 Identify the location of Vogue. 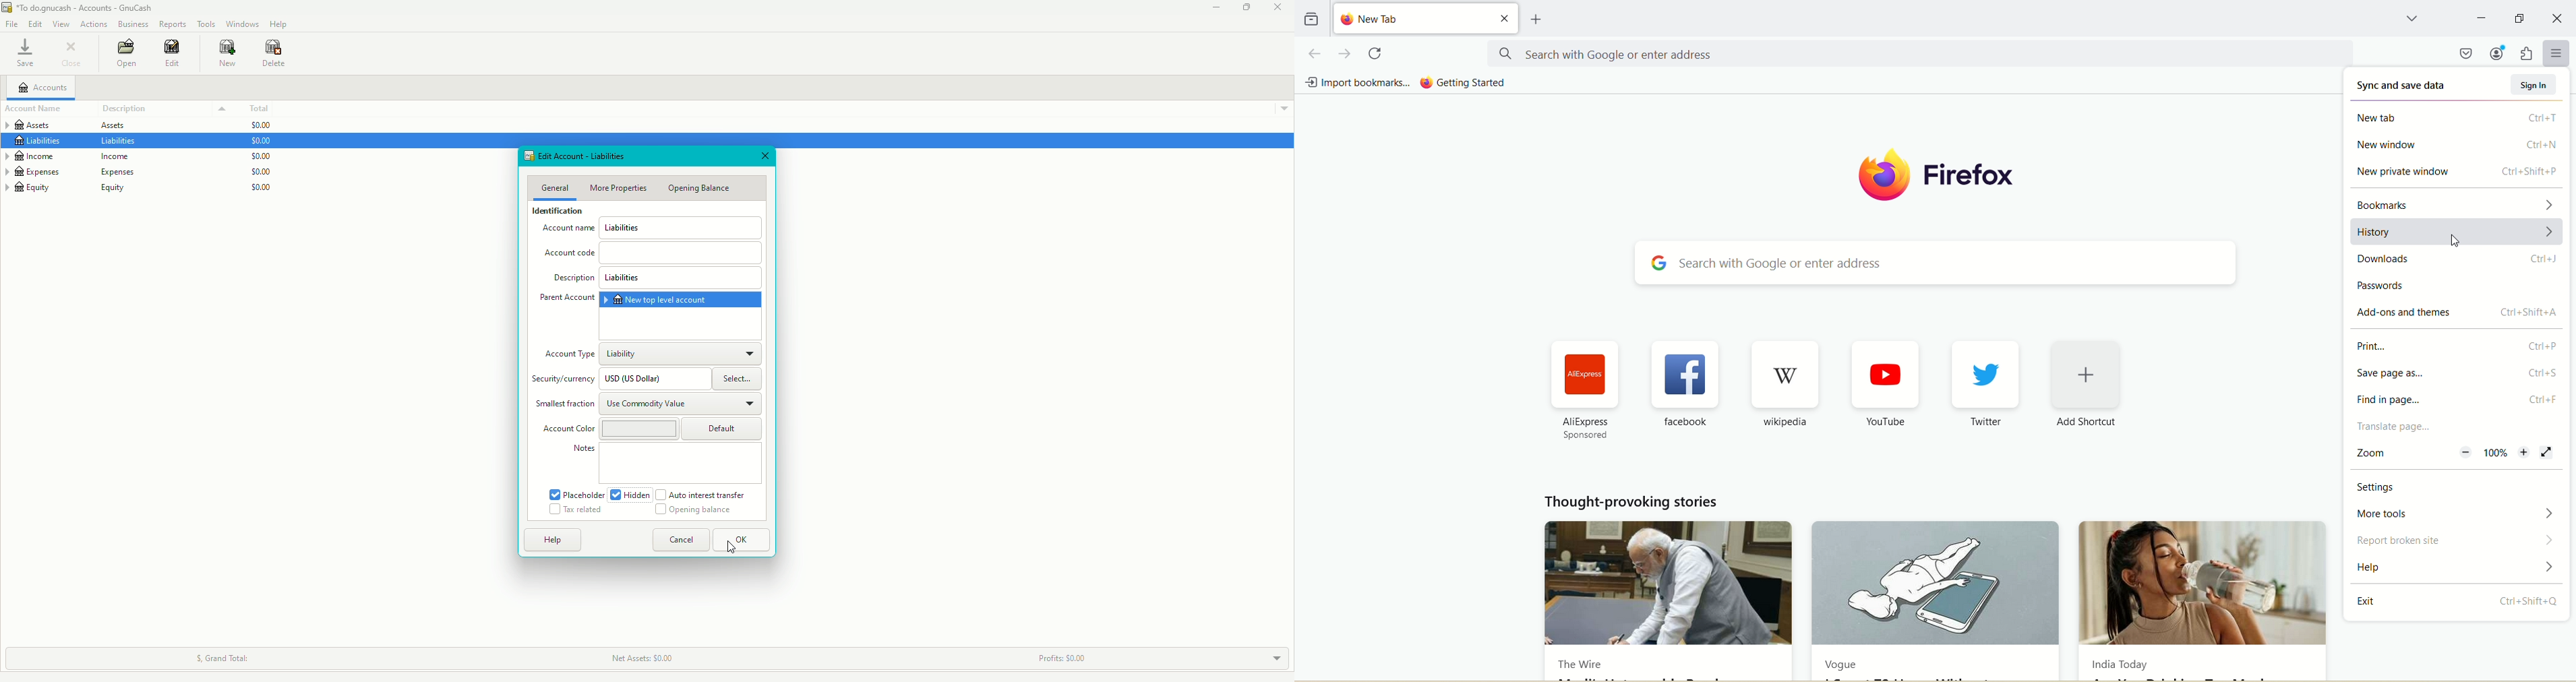
(1844, 663).